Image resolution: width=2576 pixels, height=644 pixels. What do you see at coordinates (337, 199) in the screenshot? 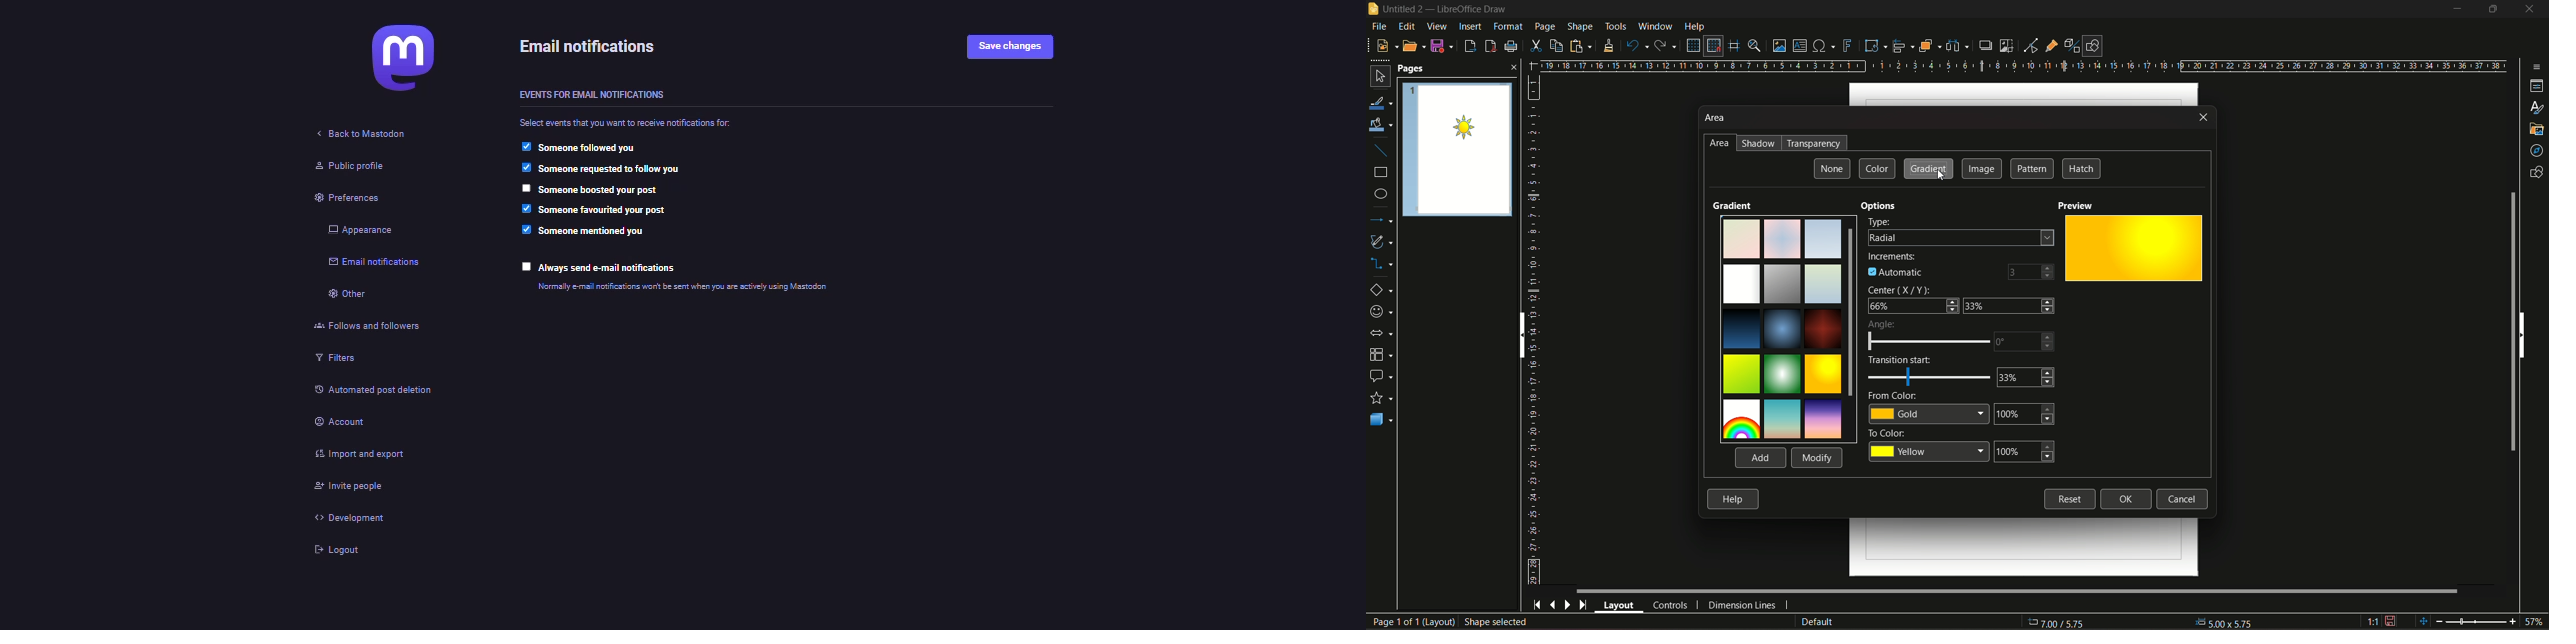
I see `preferences` at bounding box center [337, 199].